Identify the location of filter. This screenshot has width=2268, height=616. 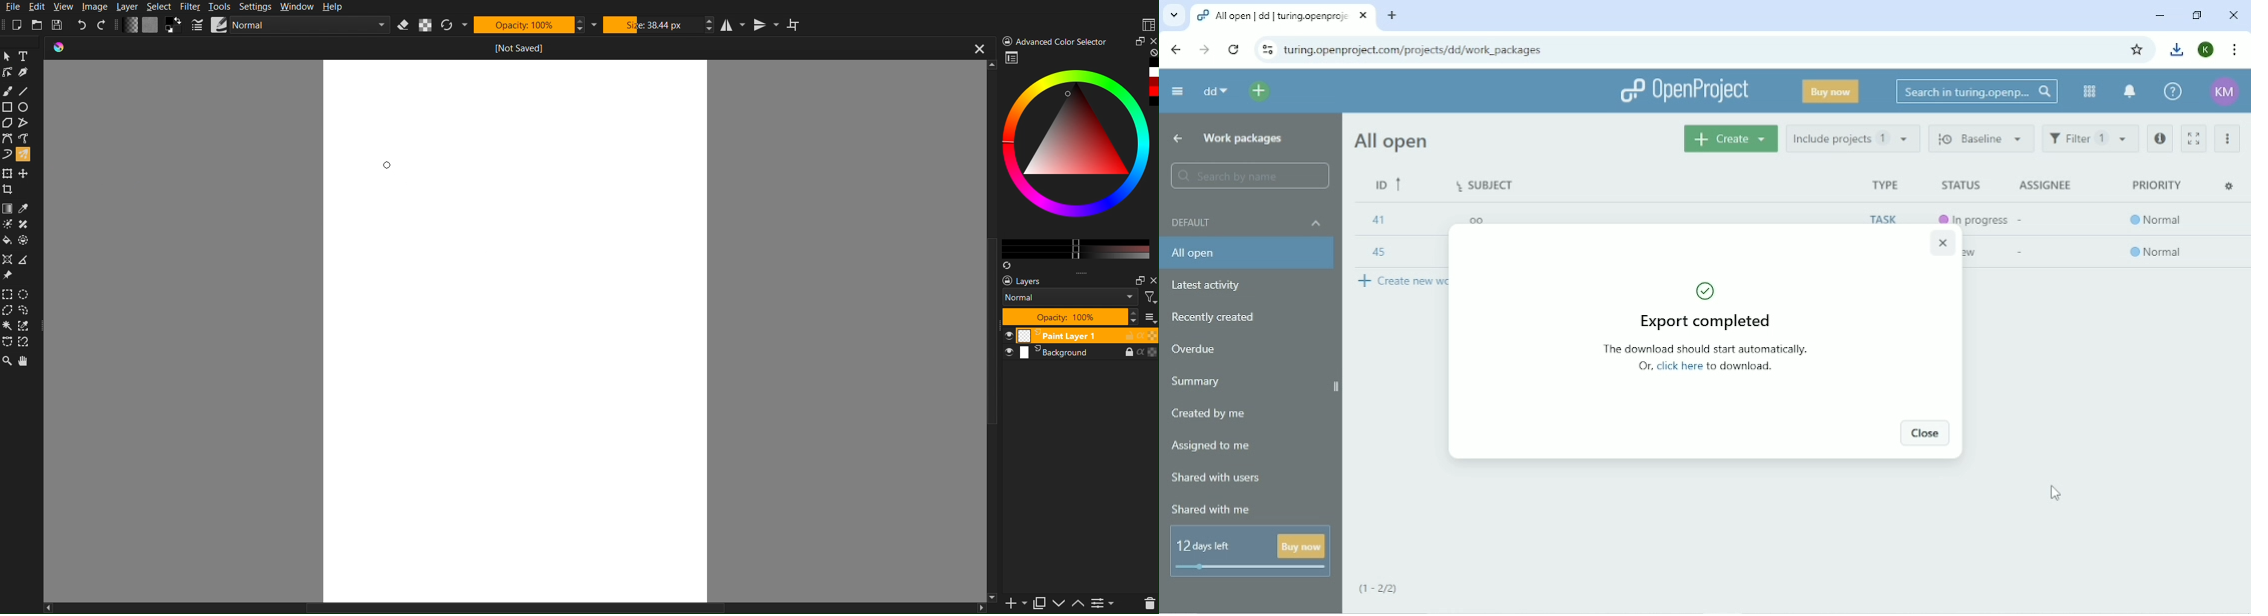
(1149, 297).